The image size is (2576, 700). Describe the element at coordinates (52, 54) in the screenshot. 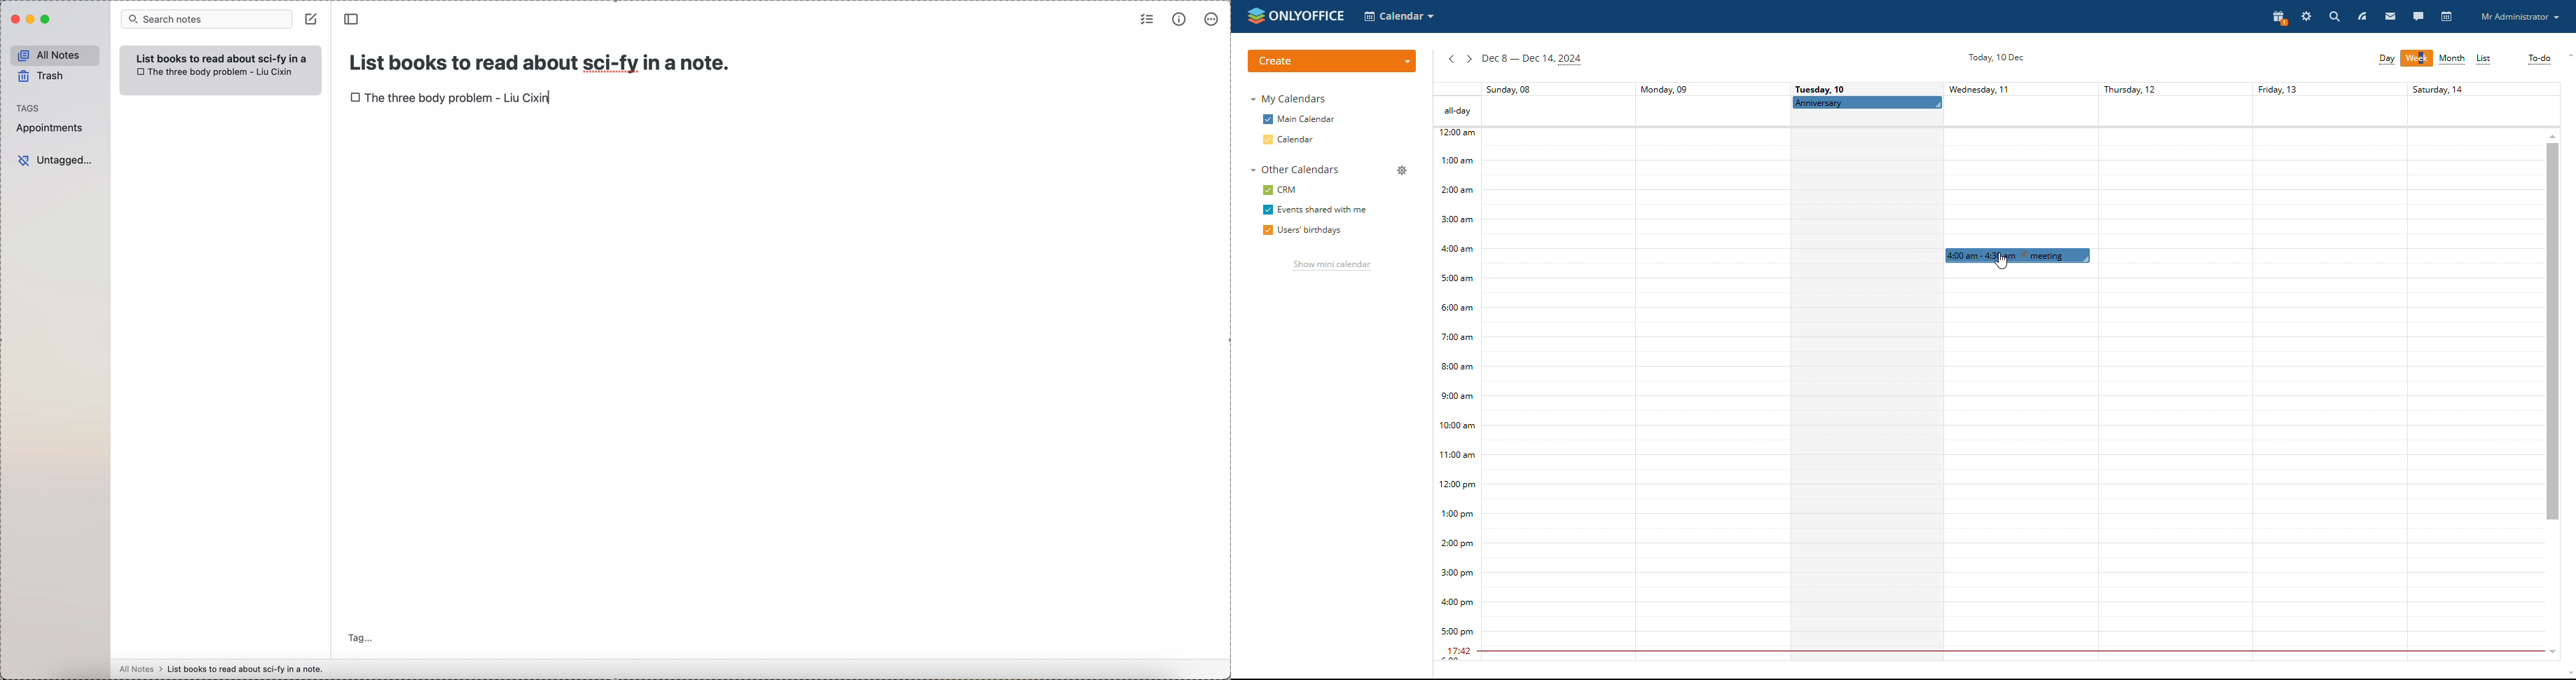

I see `all notes` at that location.